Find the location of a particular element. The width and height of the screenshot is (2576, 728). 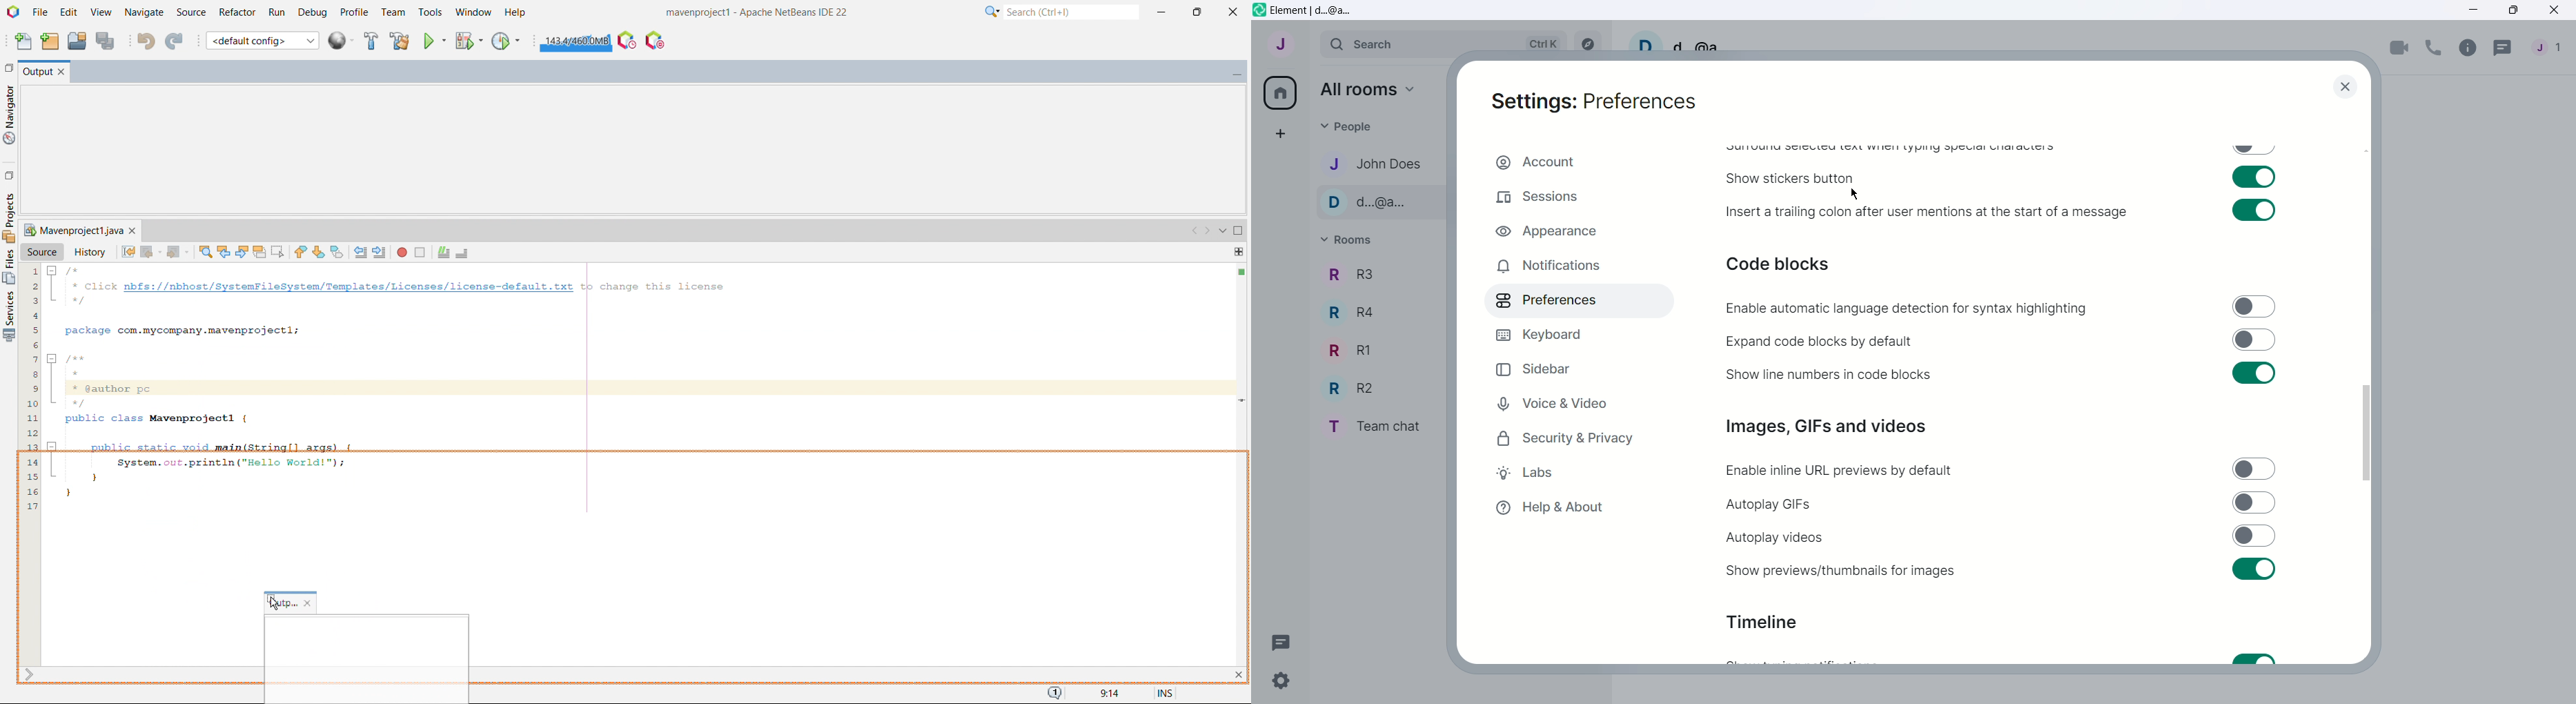

R4 - Room Name is located at coordinates (1356, 314).